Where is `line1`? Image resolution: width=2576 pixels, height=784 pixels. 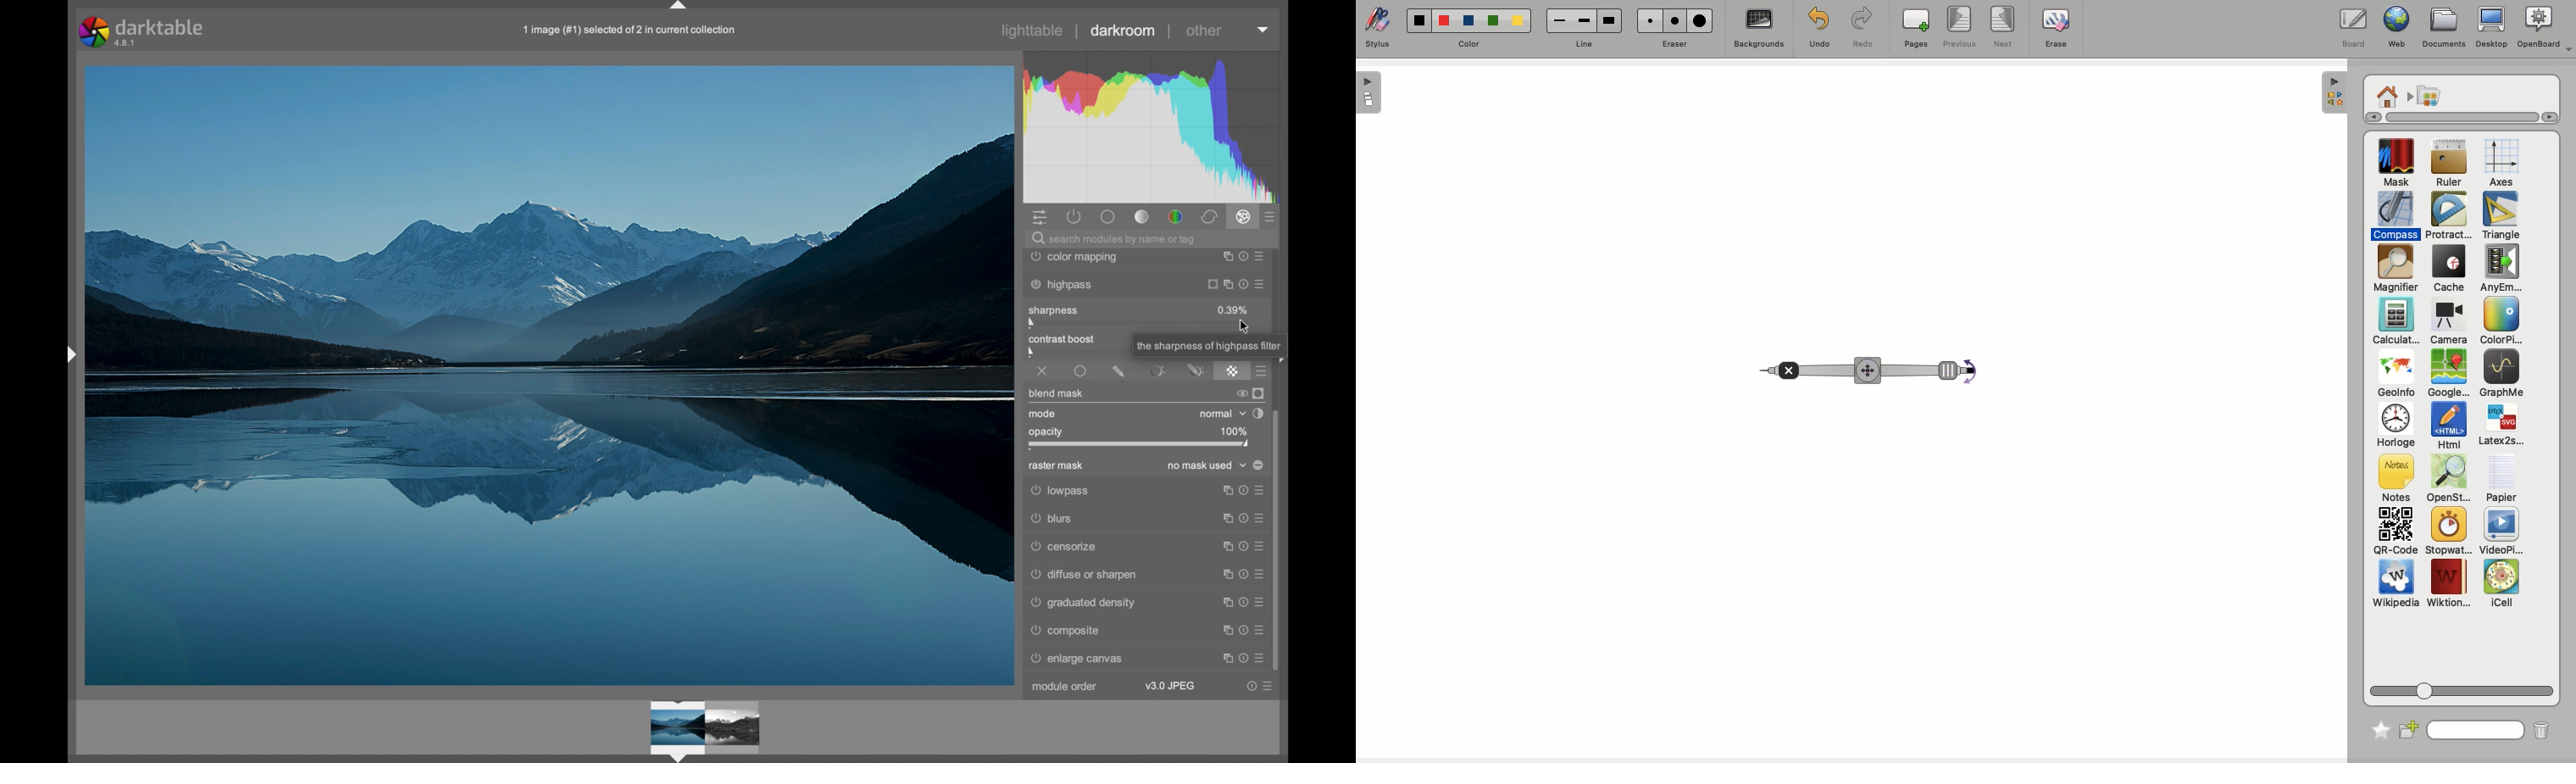 line1 is located at coordinates (1558, 19).